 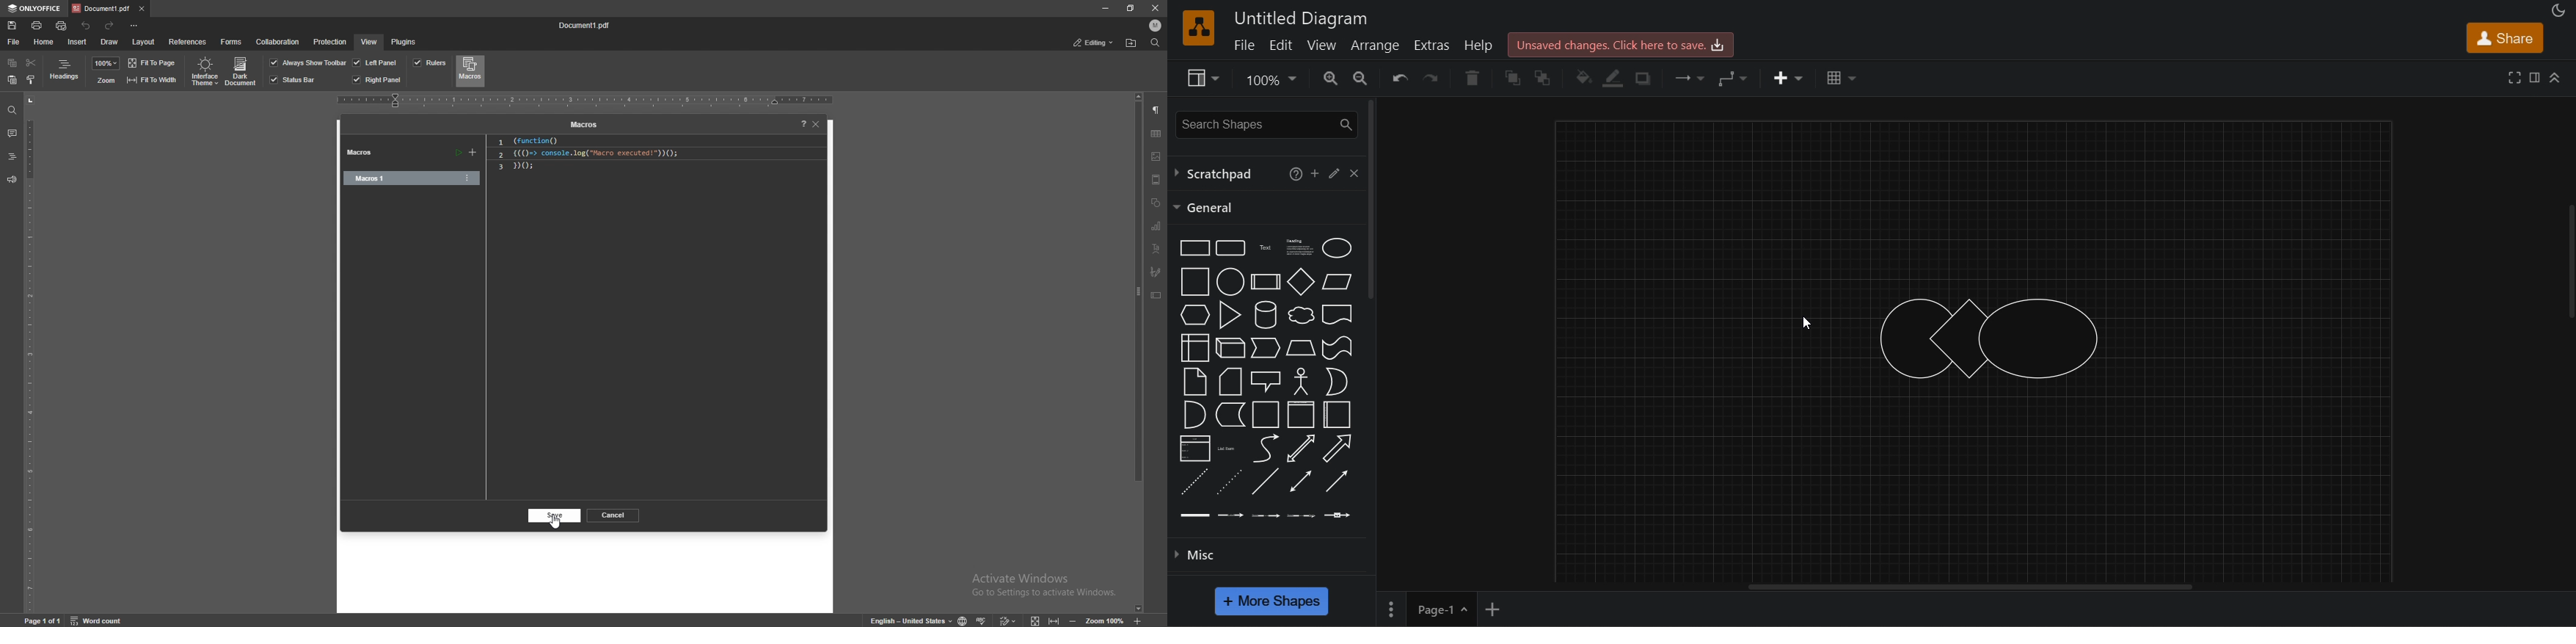 What do you see at coordinates (2504, 38) in the screenshot?
I see `share` at bounding box center [2504, 38].